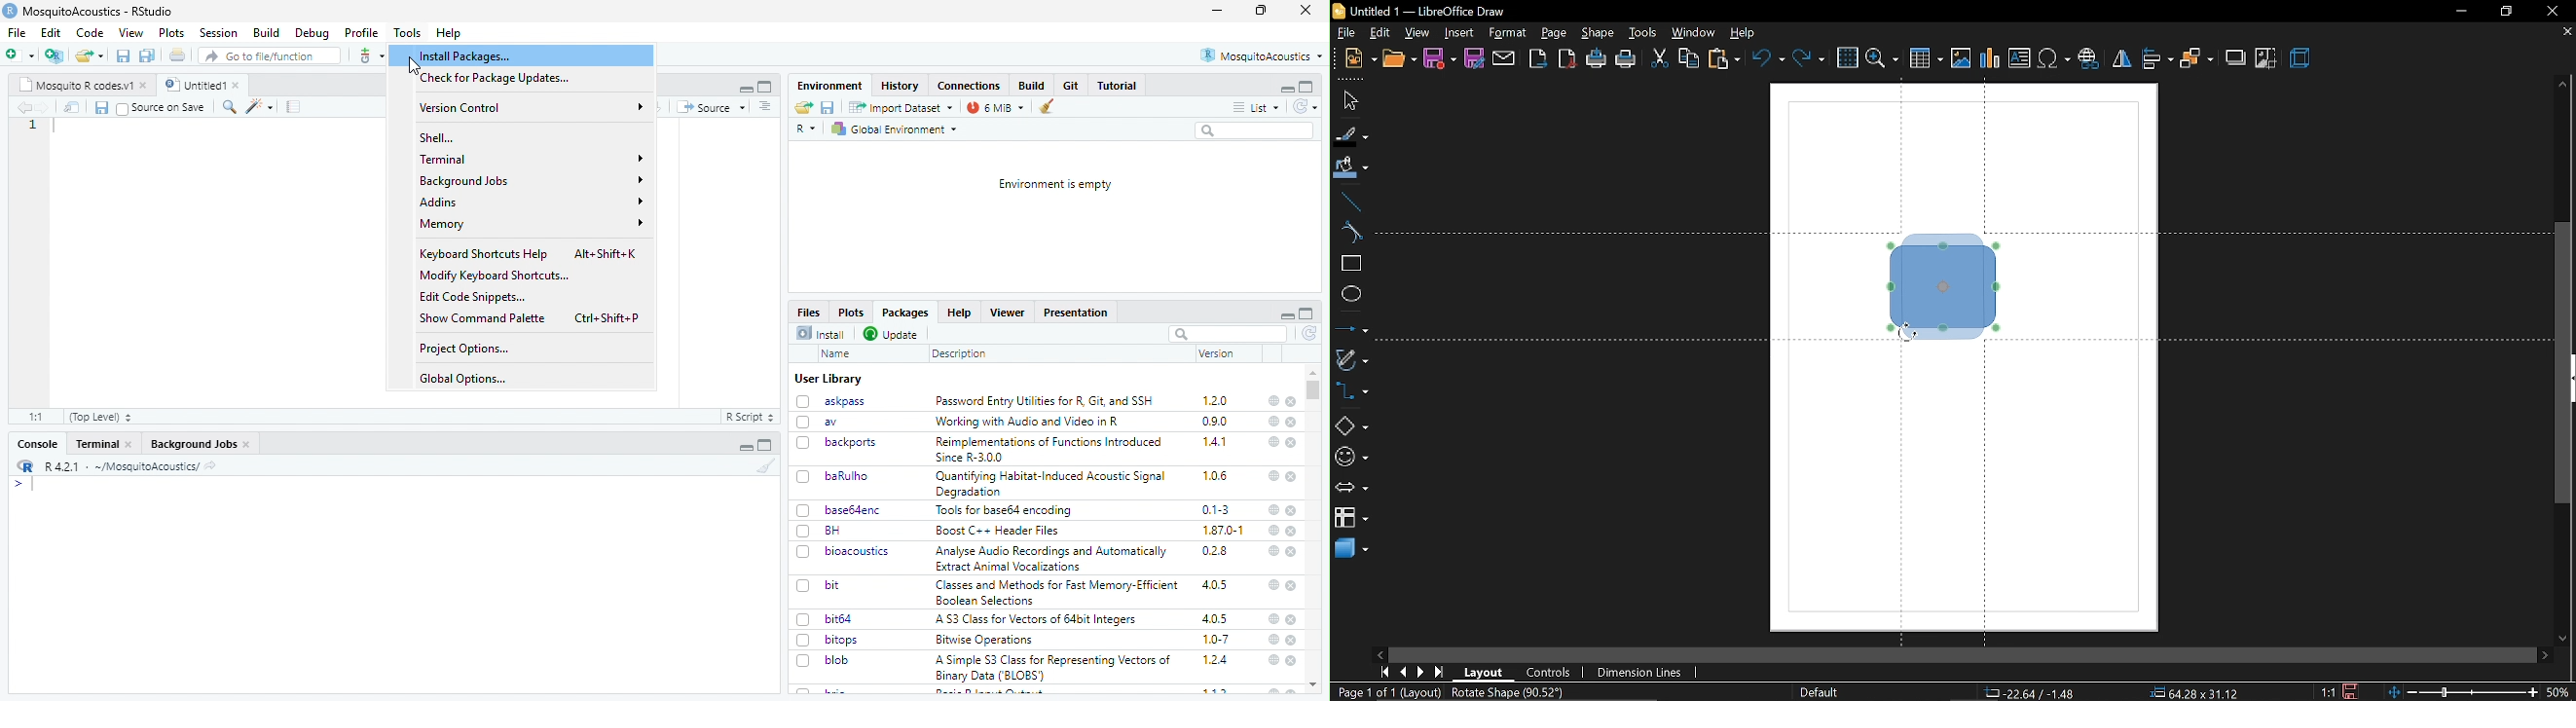 Image resolution: width=2576 pixels, height=728 pixels. I want to click on bit, so click(833, 585).